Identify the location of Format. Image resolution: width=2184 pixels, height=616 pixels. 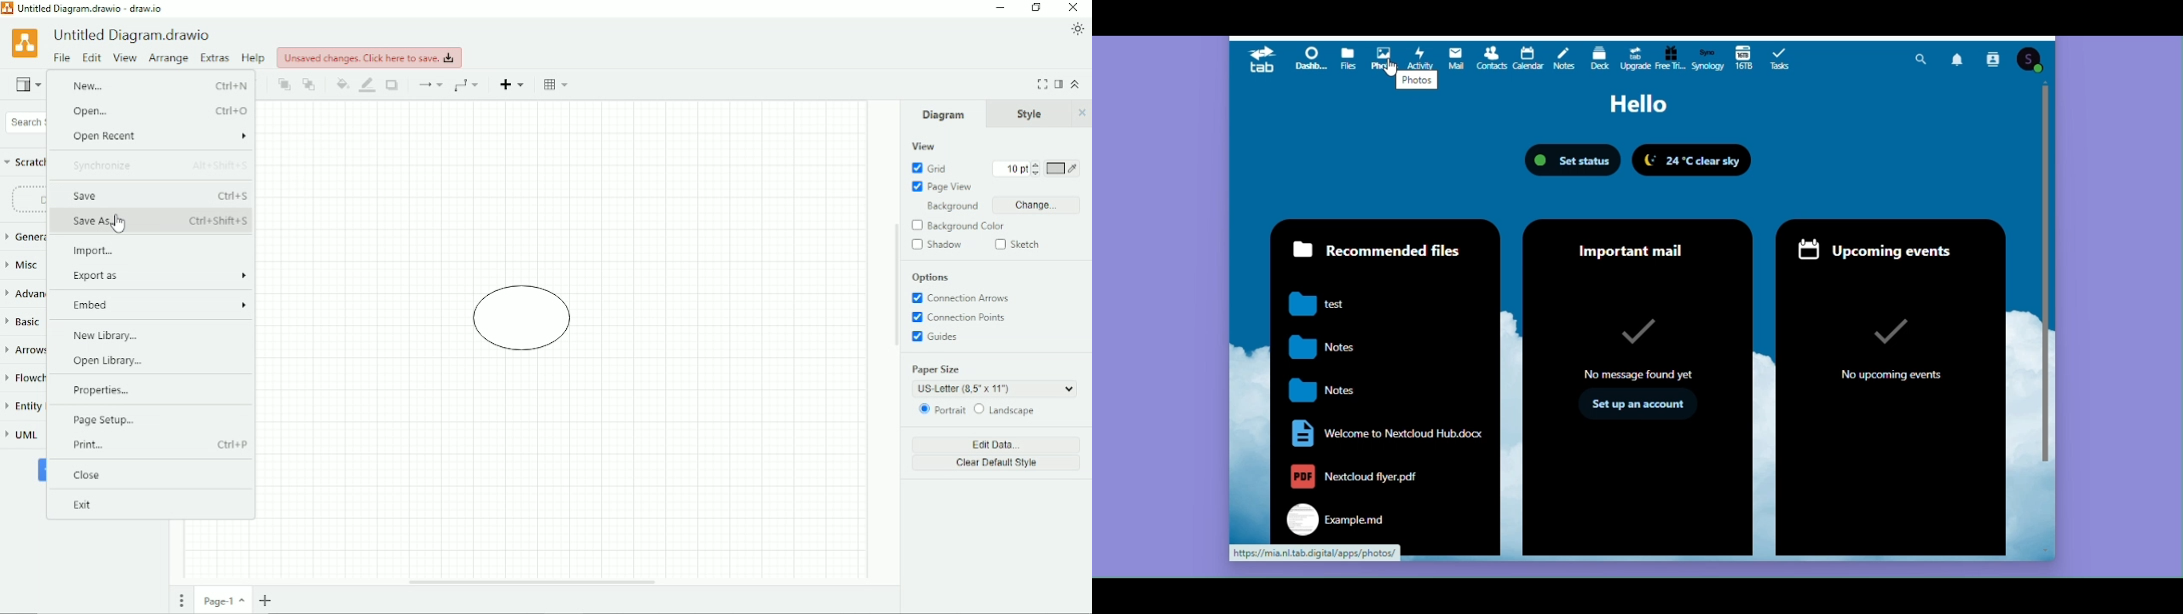
(1058, 85).